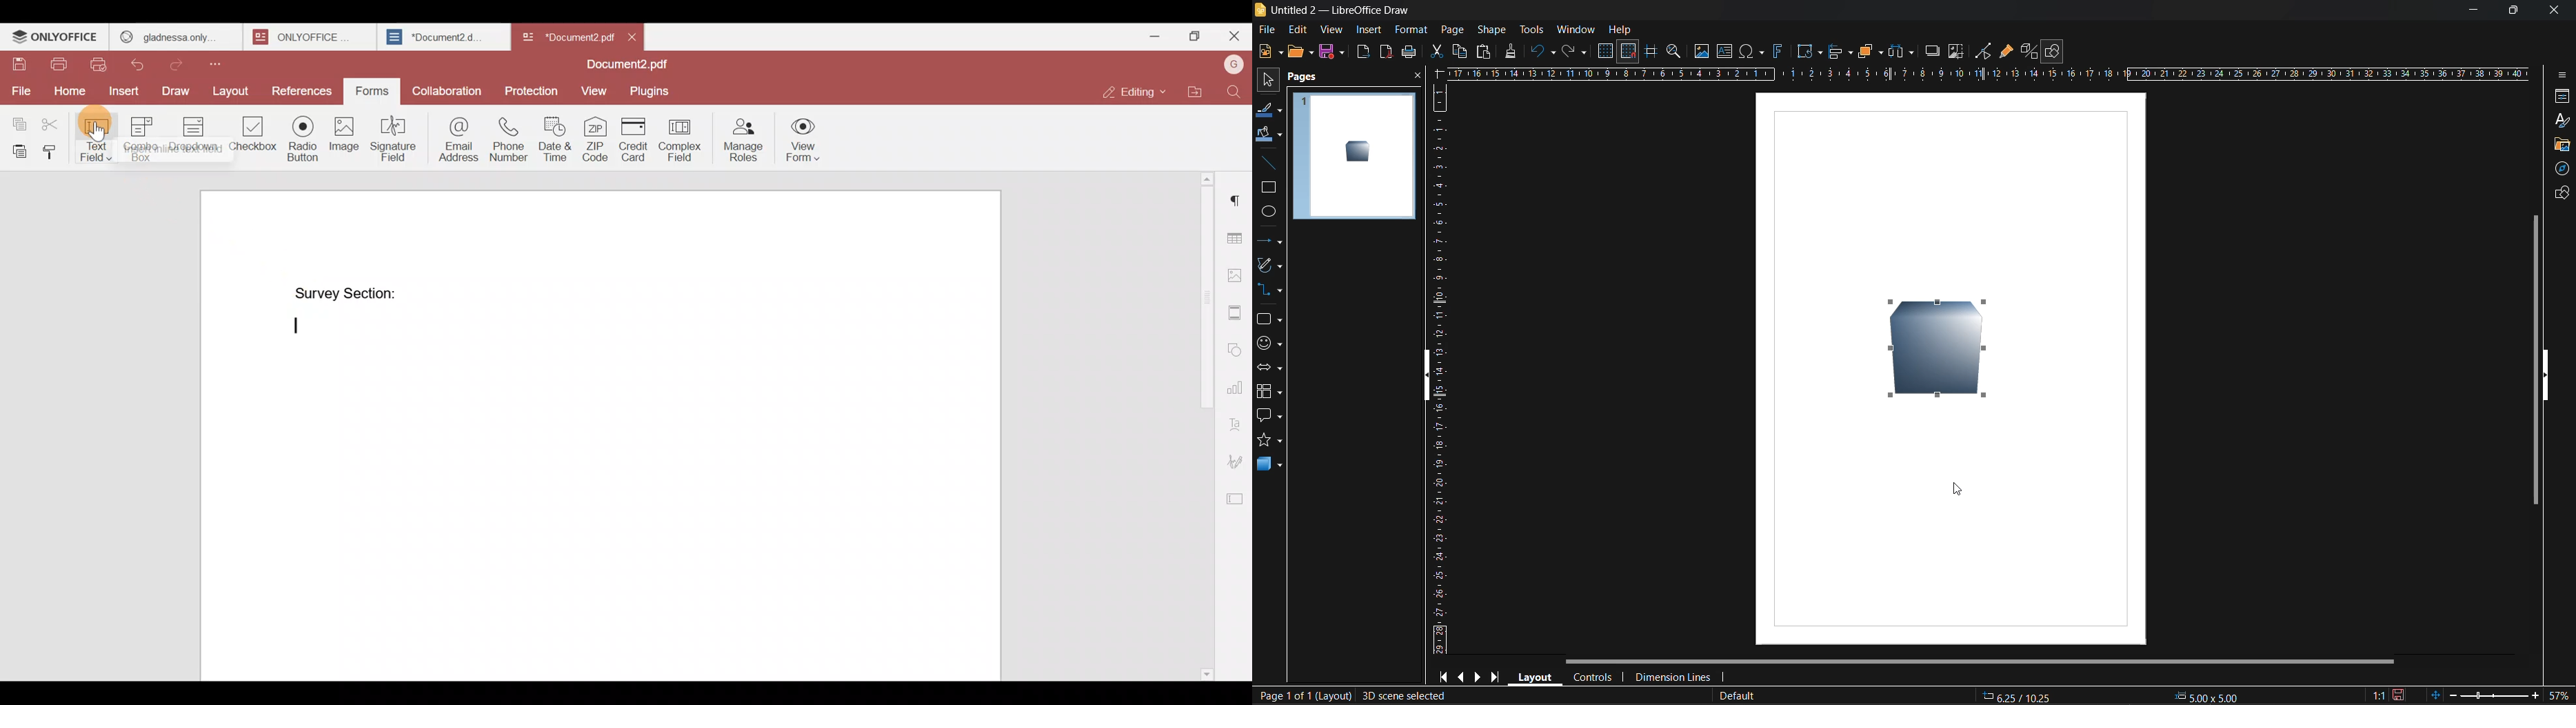 Image resolution: width=2576 pixels, height=728 pixels. I want to click on properties, so click(2559, 97).